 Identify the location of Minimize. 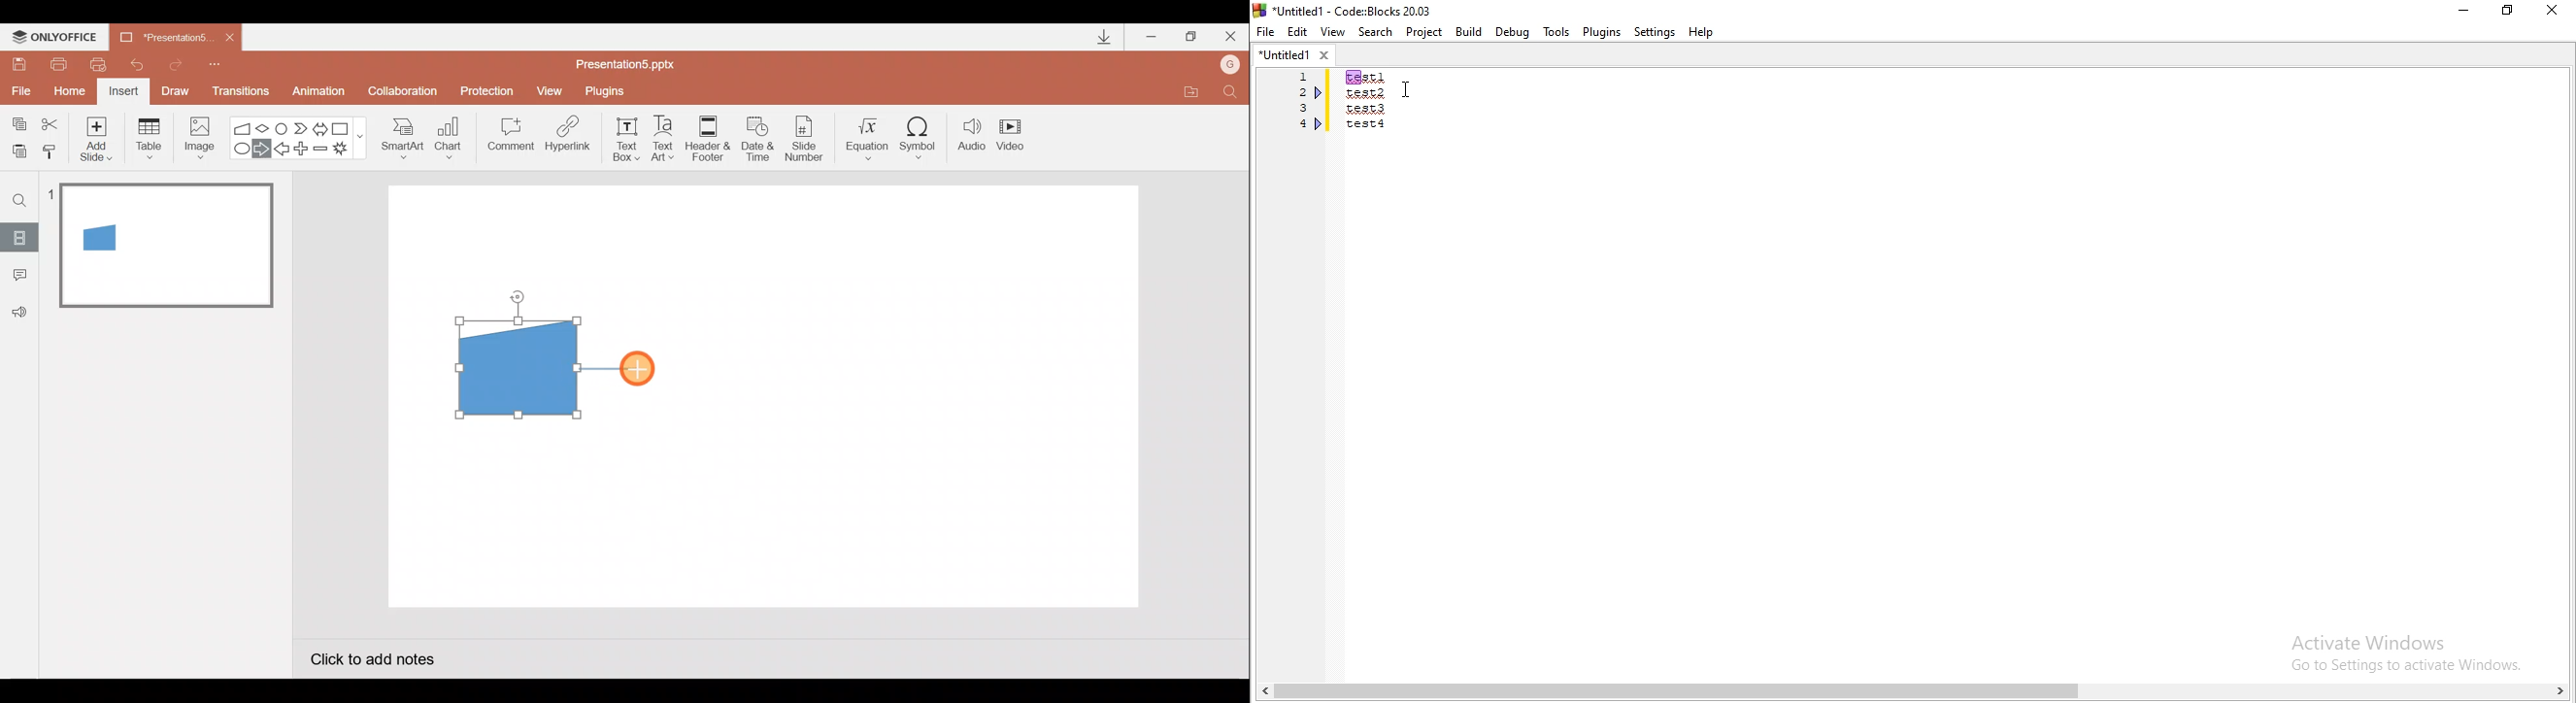
(1153, 38).